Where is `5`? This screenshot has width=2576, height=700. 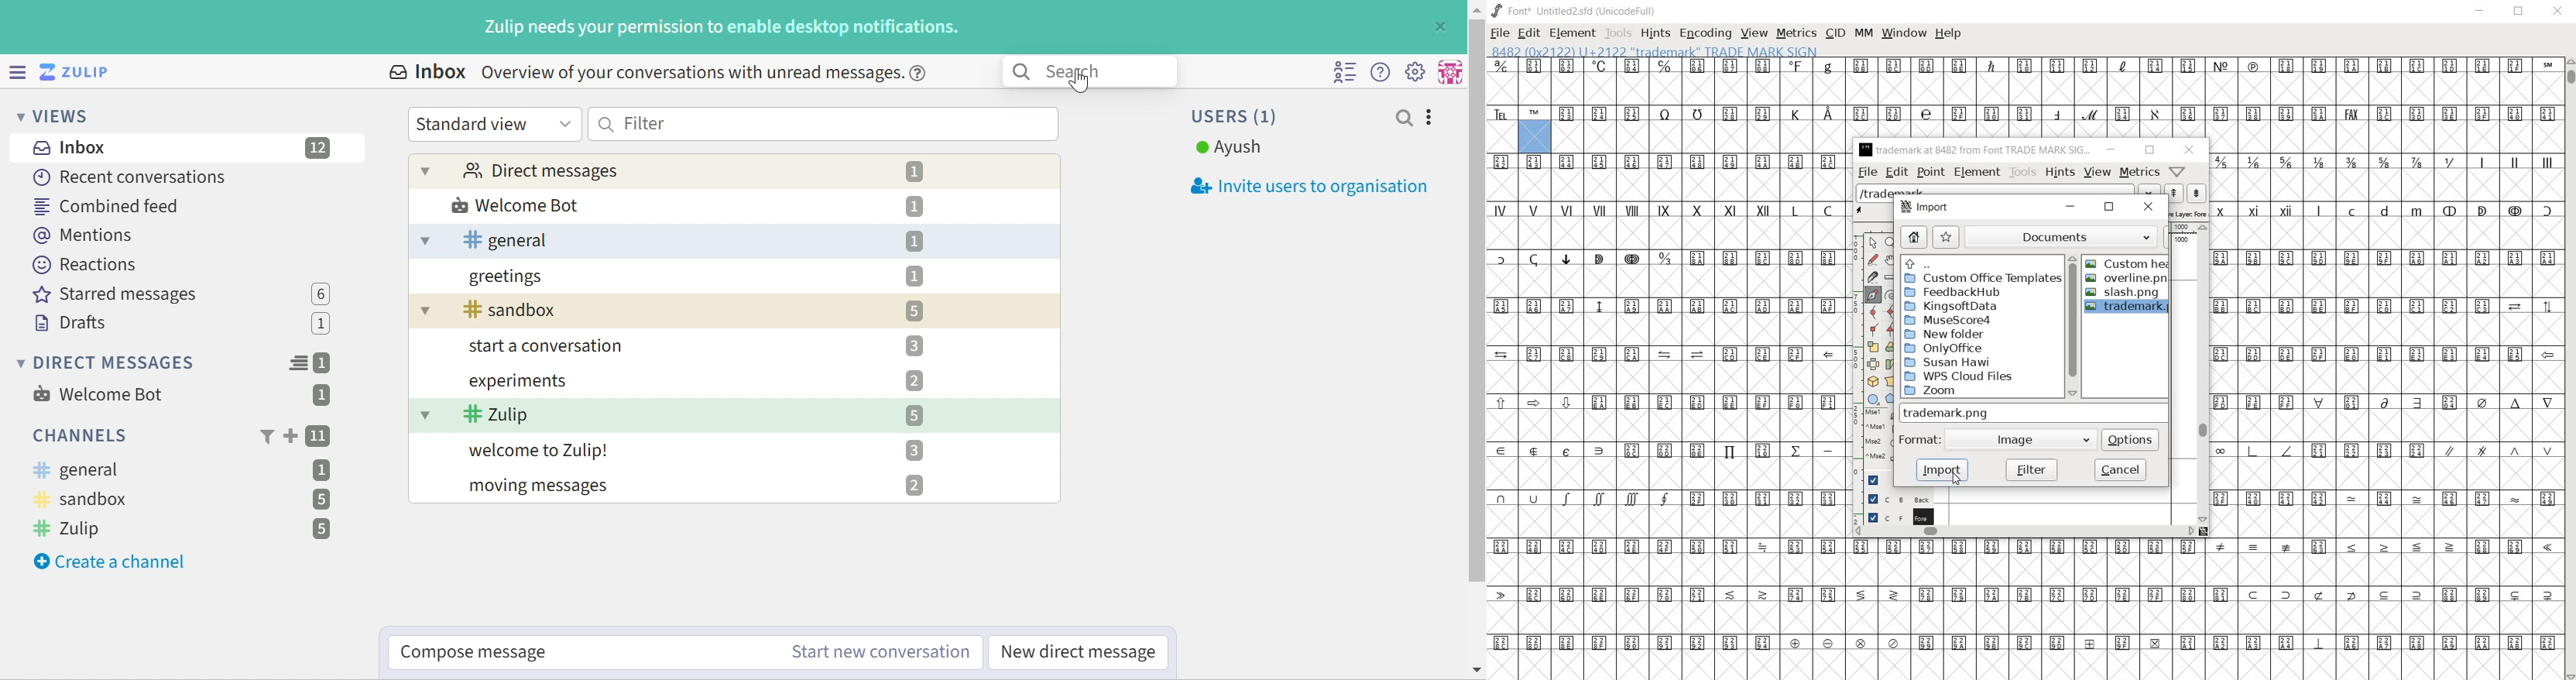 5 is located at coordinates (321, 530).